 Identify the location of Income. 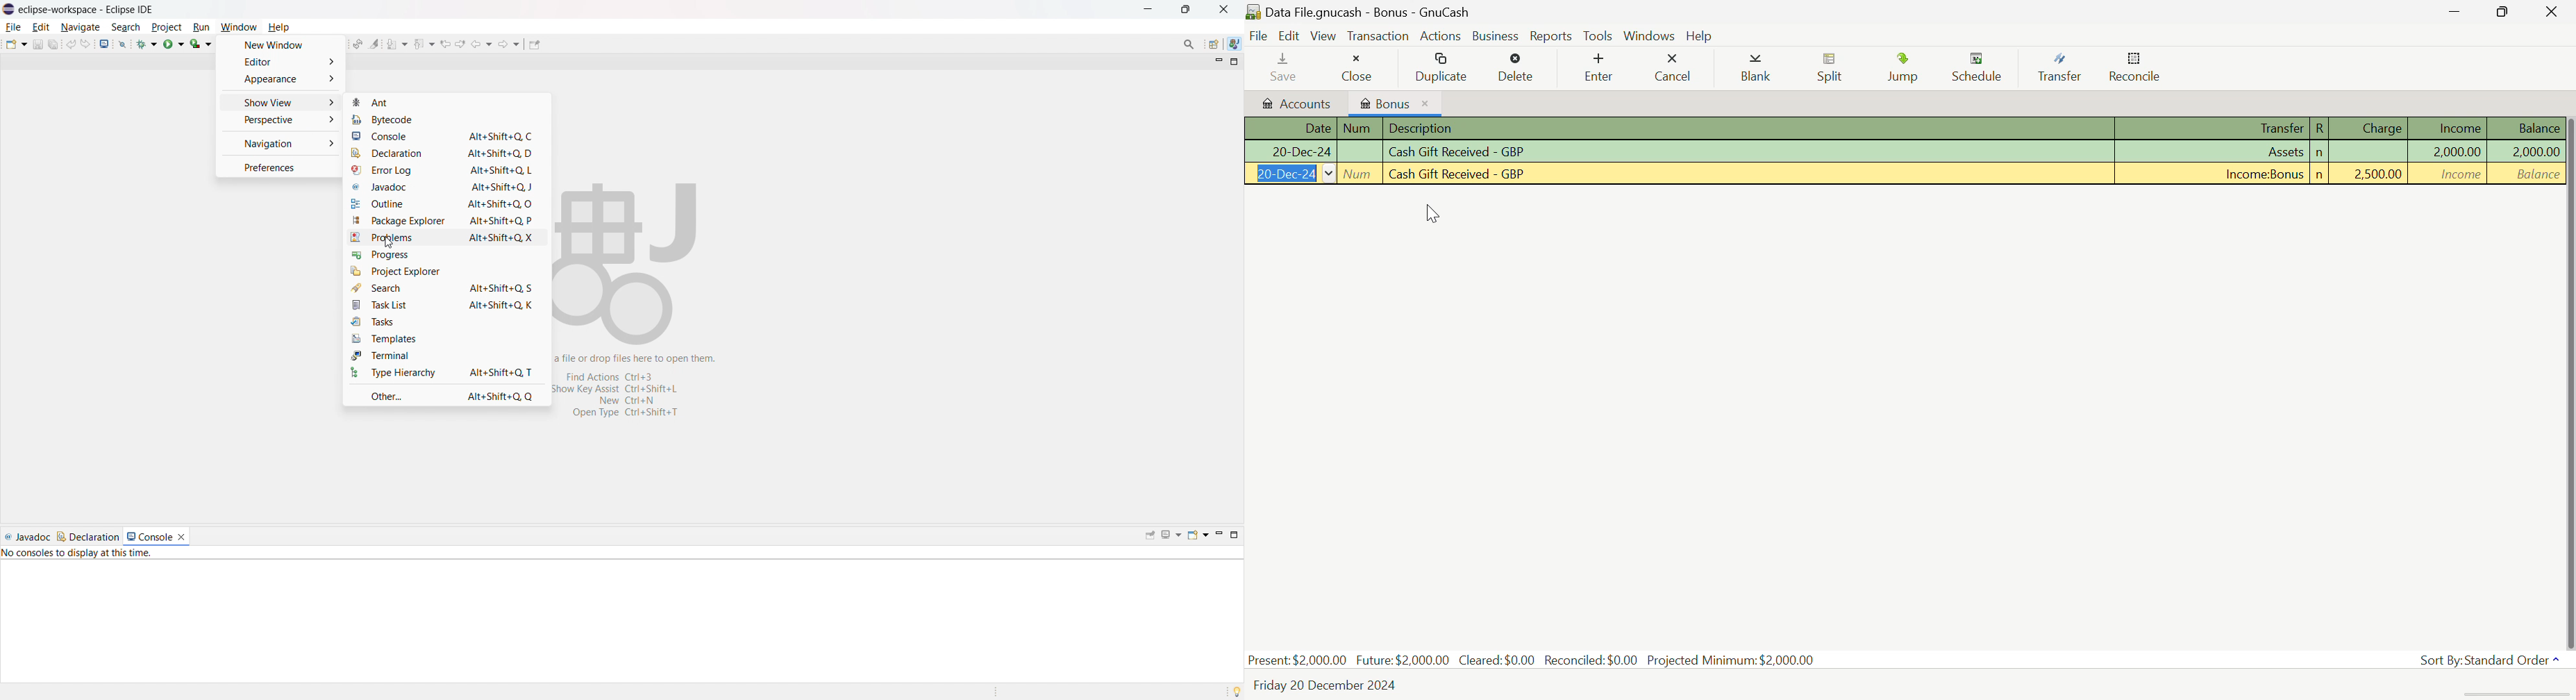
(2450, 128).